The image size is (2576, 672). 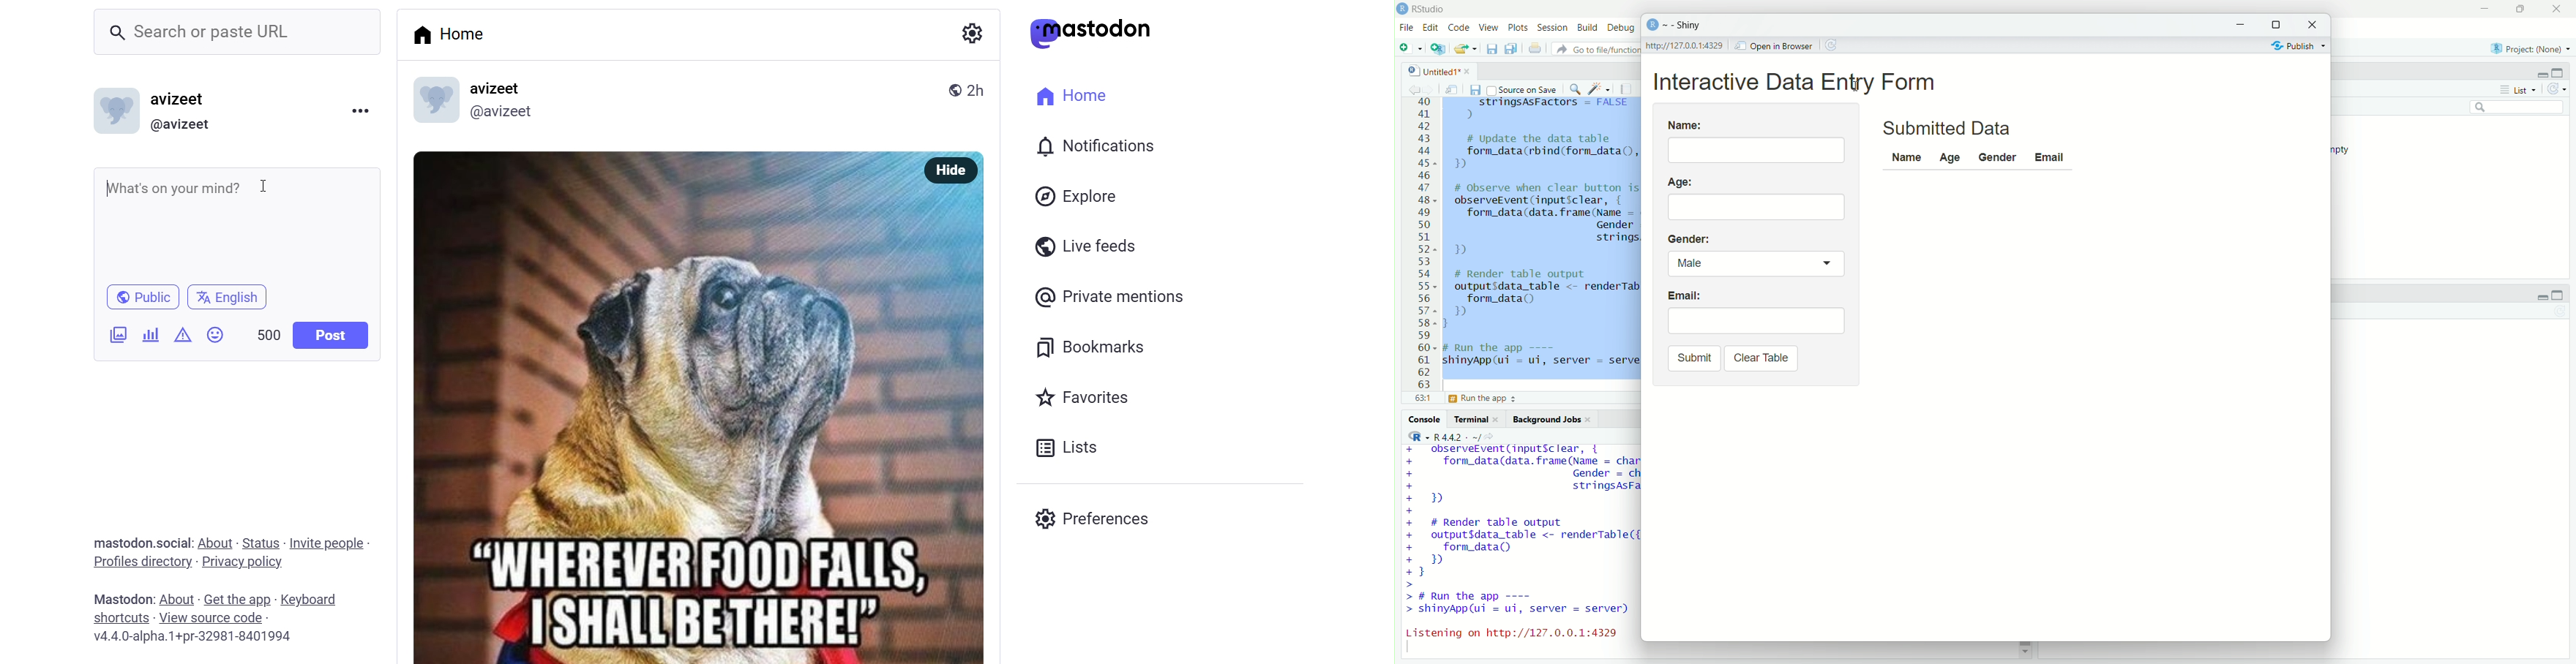 What do you see at coordinates (1546, 418) in the screenshot?
I see `background jobs` at bounding box center [1546, 418].